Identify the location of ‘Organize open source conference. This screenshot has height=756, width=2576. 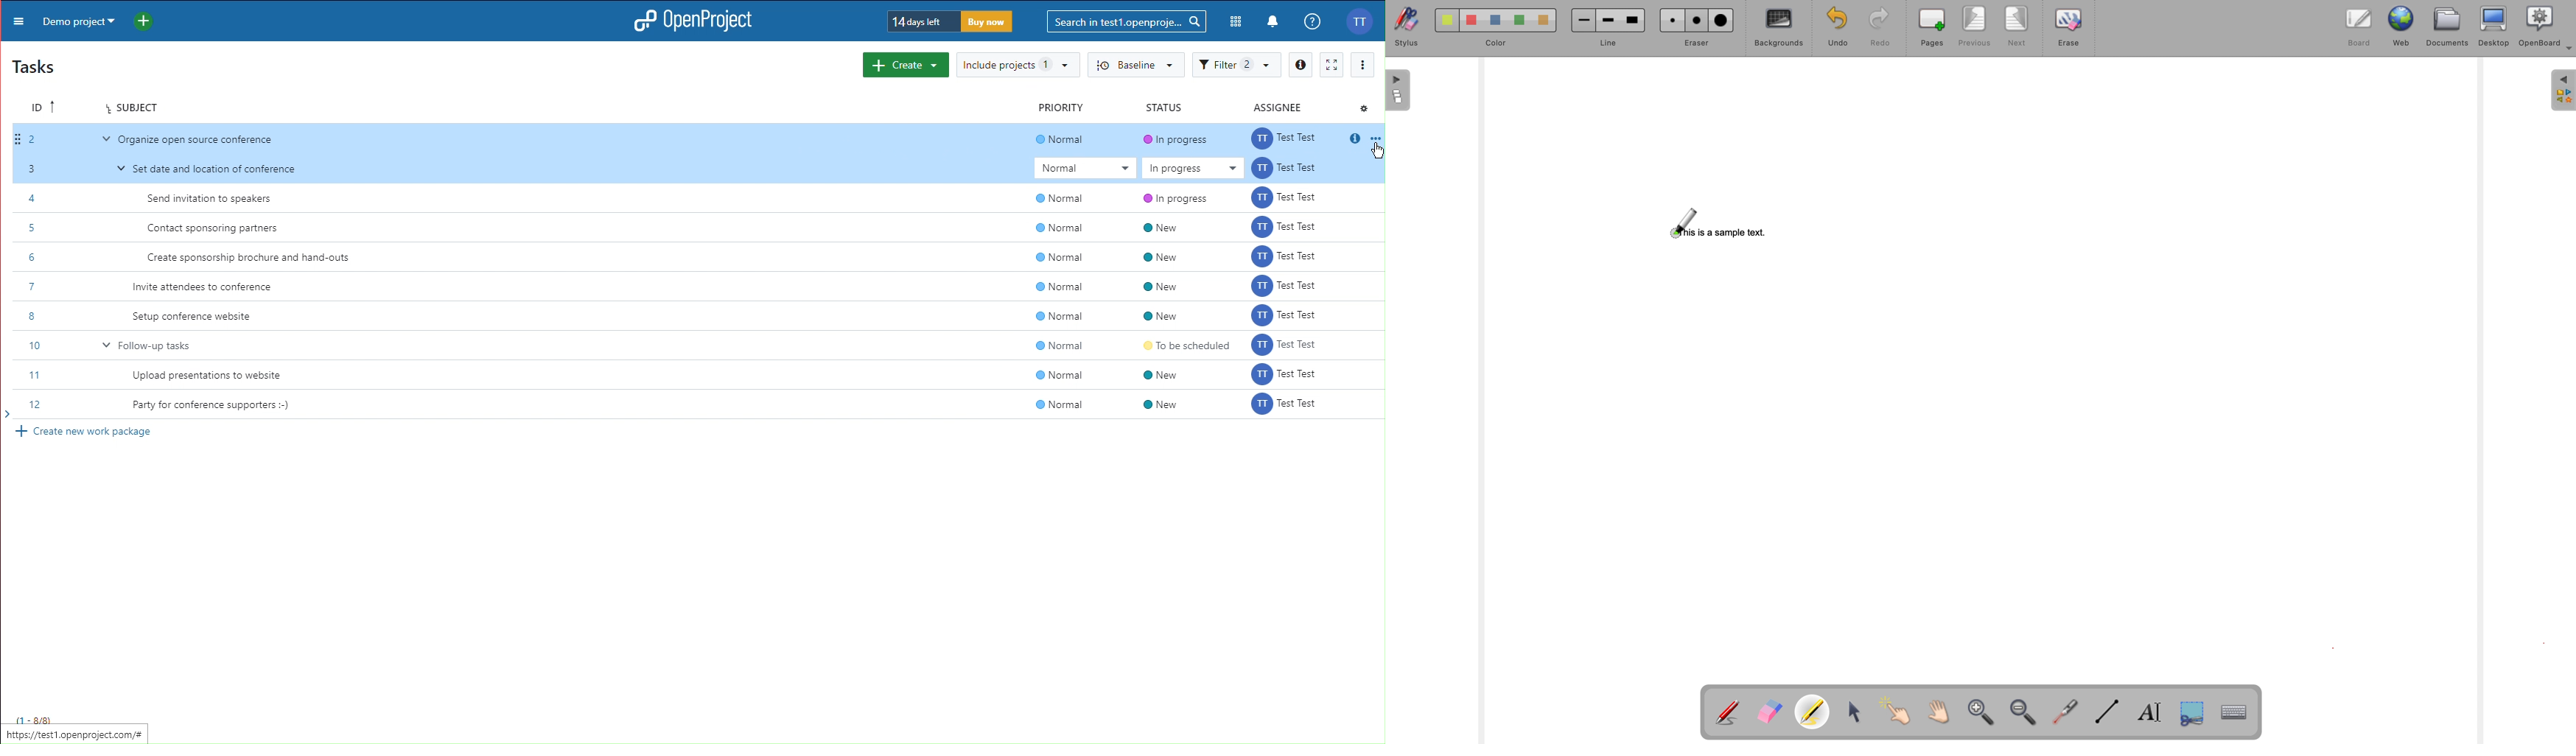
(195, 141).